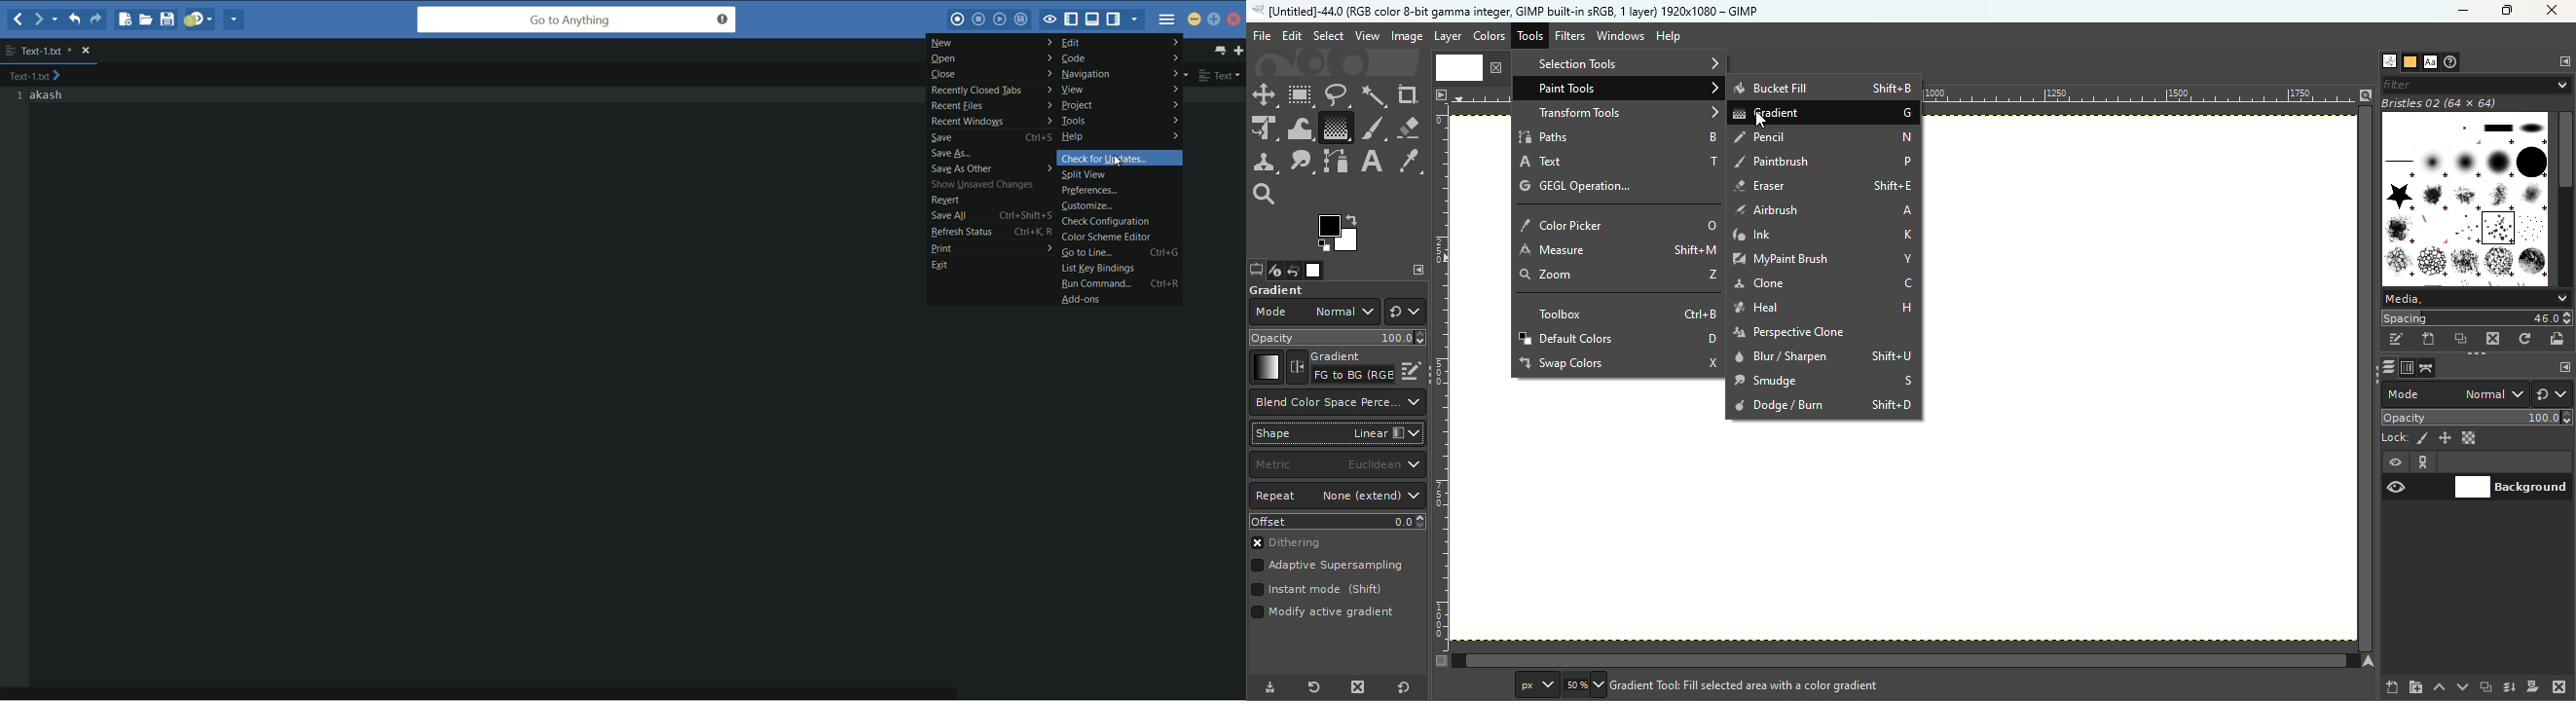 The image size is (2576, 728). I want to click on recent windows, so click(992, 121).